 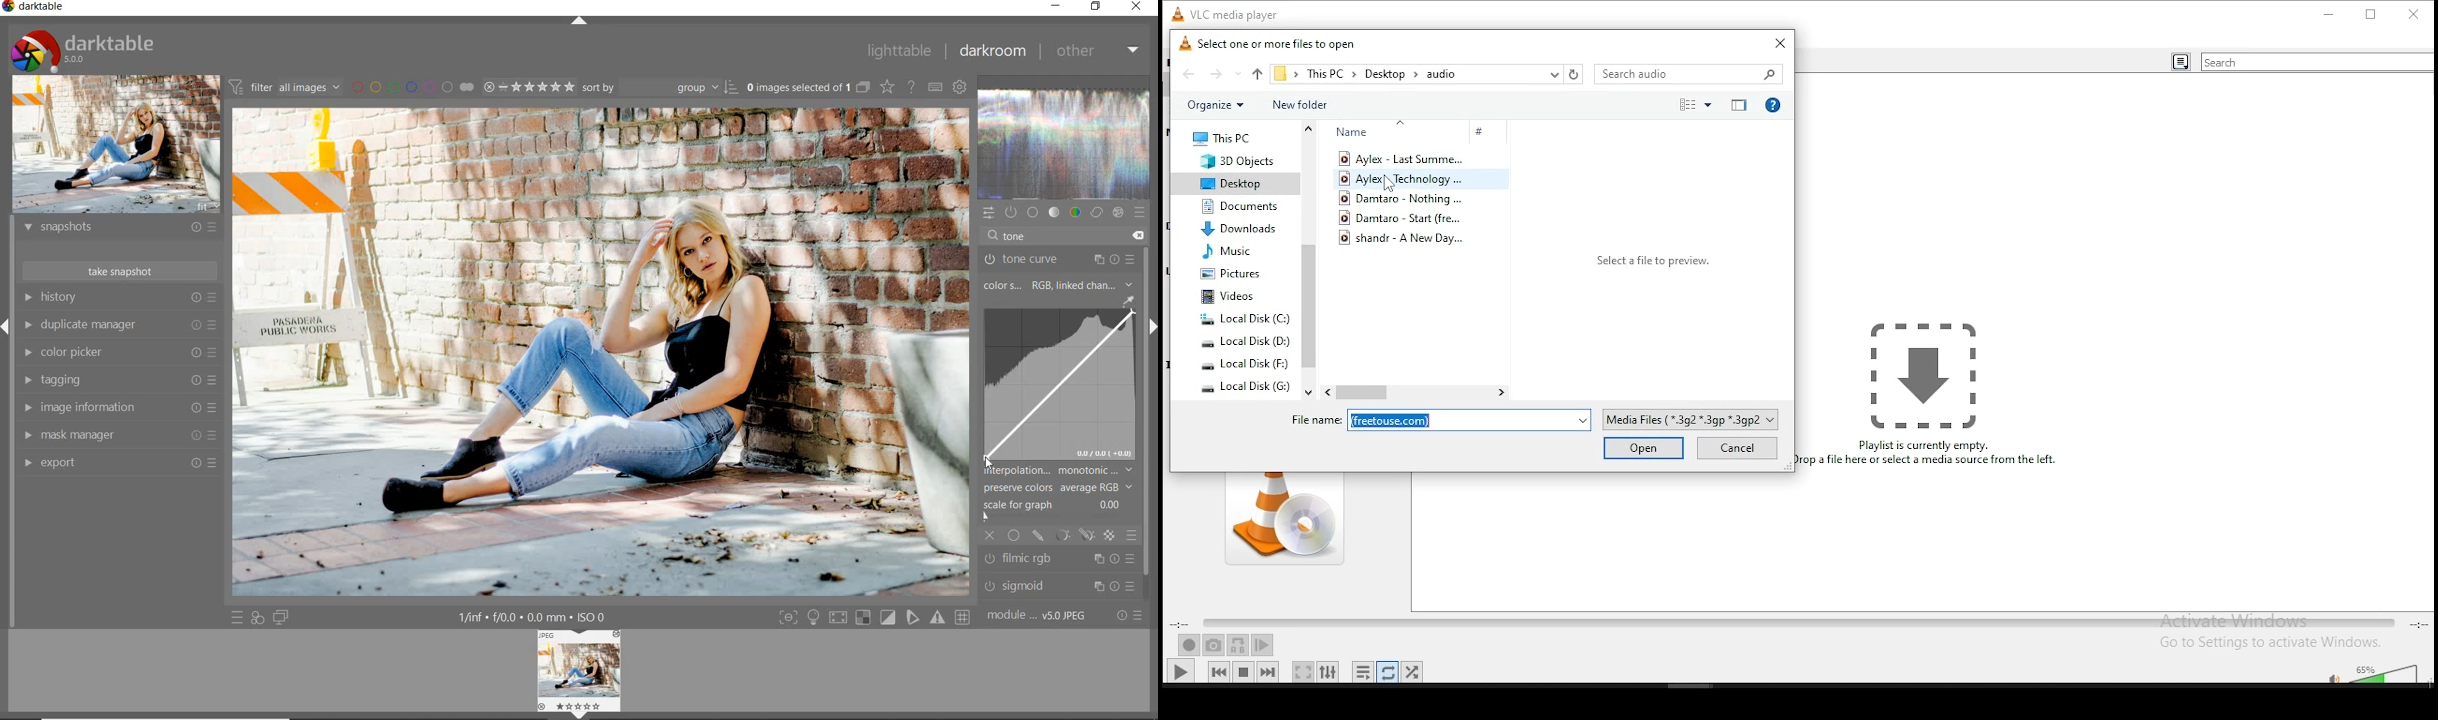 What do you see at coordinates (1227, 162) in the screenshot?
I see `3D objects` at bounding box center [1227, 162].